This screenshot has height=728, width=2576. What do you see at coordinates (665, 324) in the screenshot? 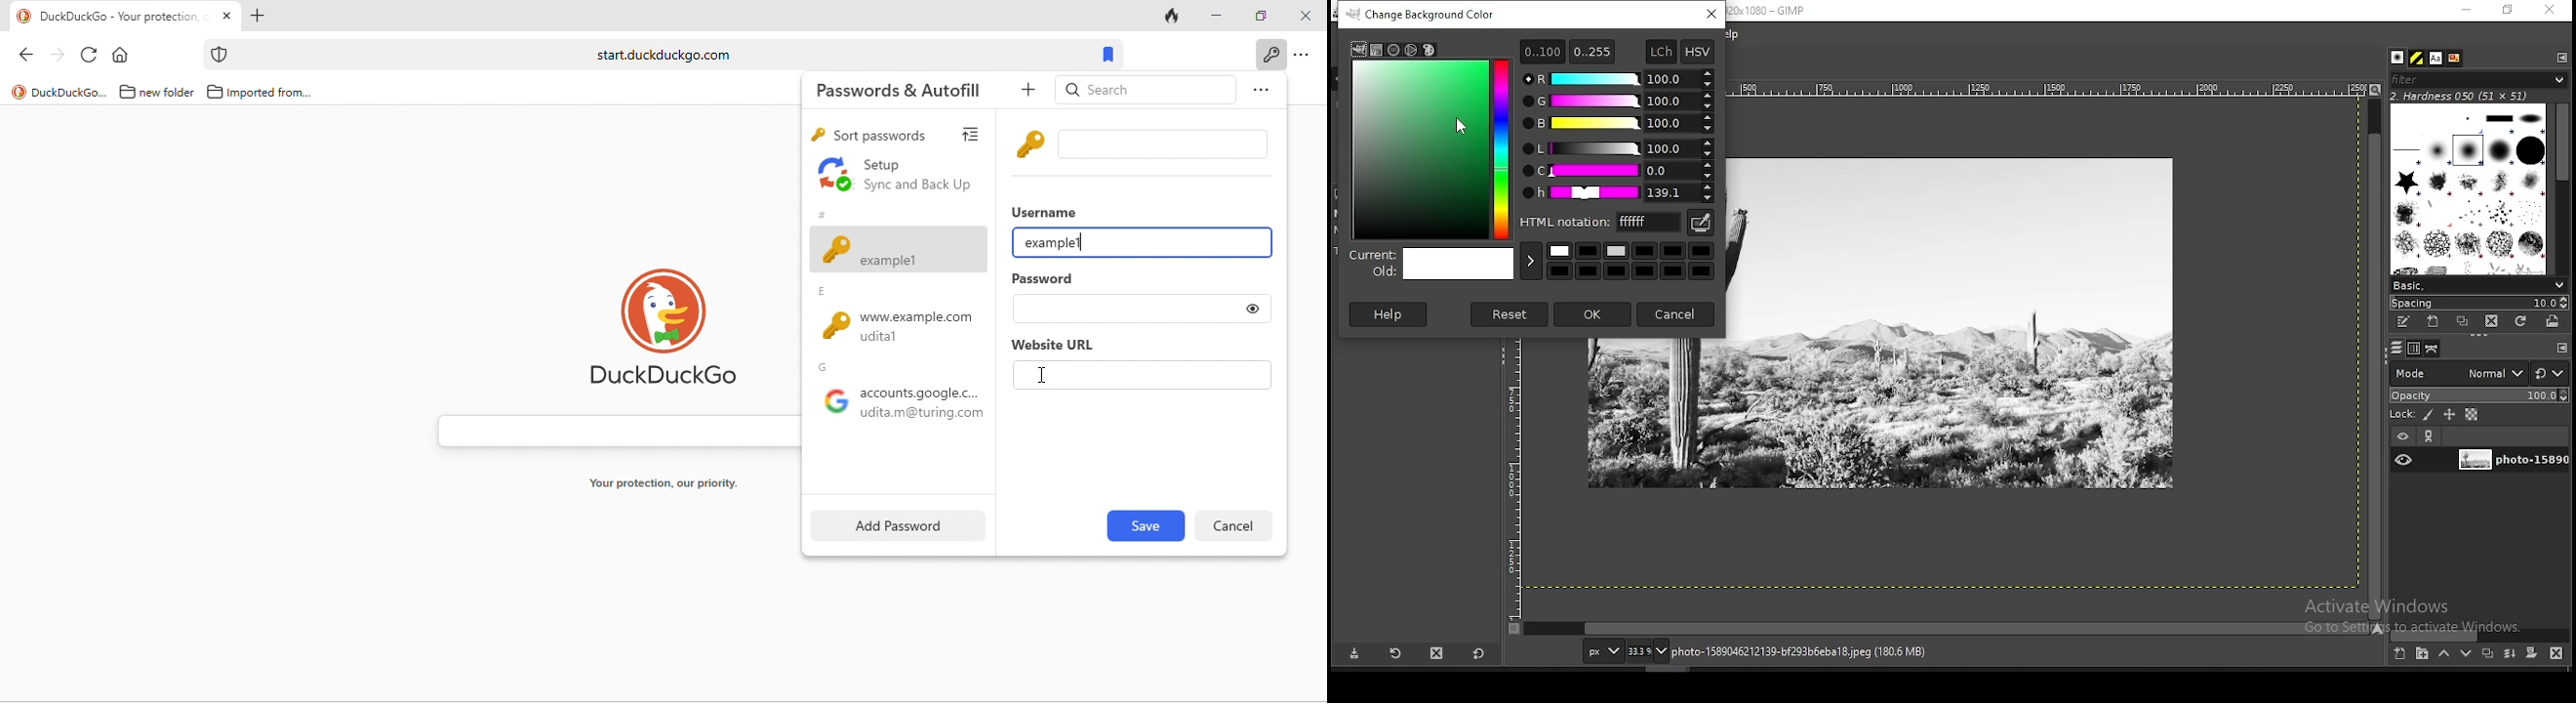
I see `duck duck go logo` at bounding box center [665, 324].